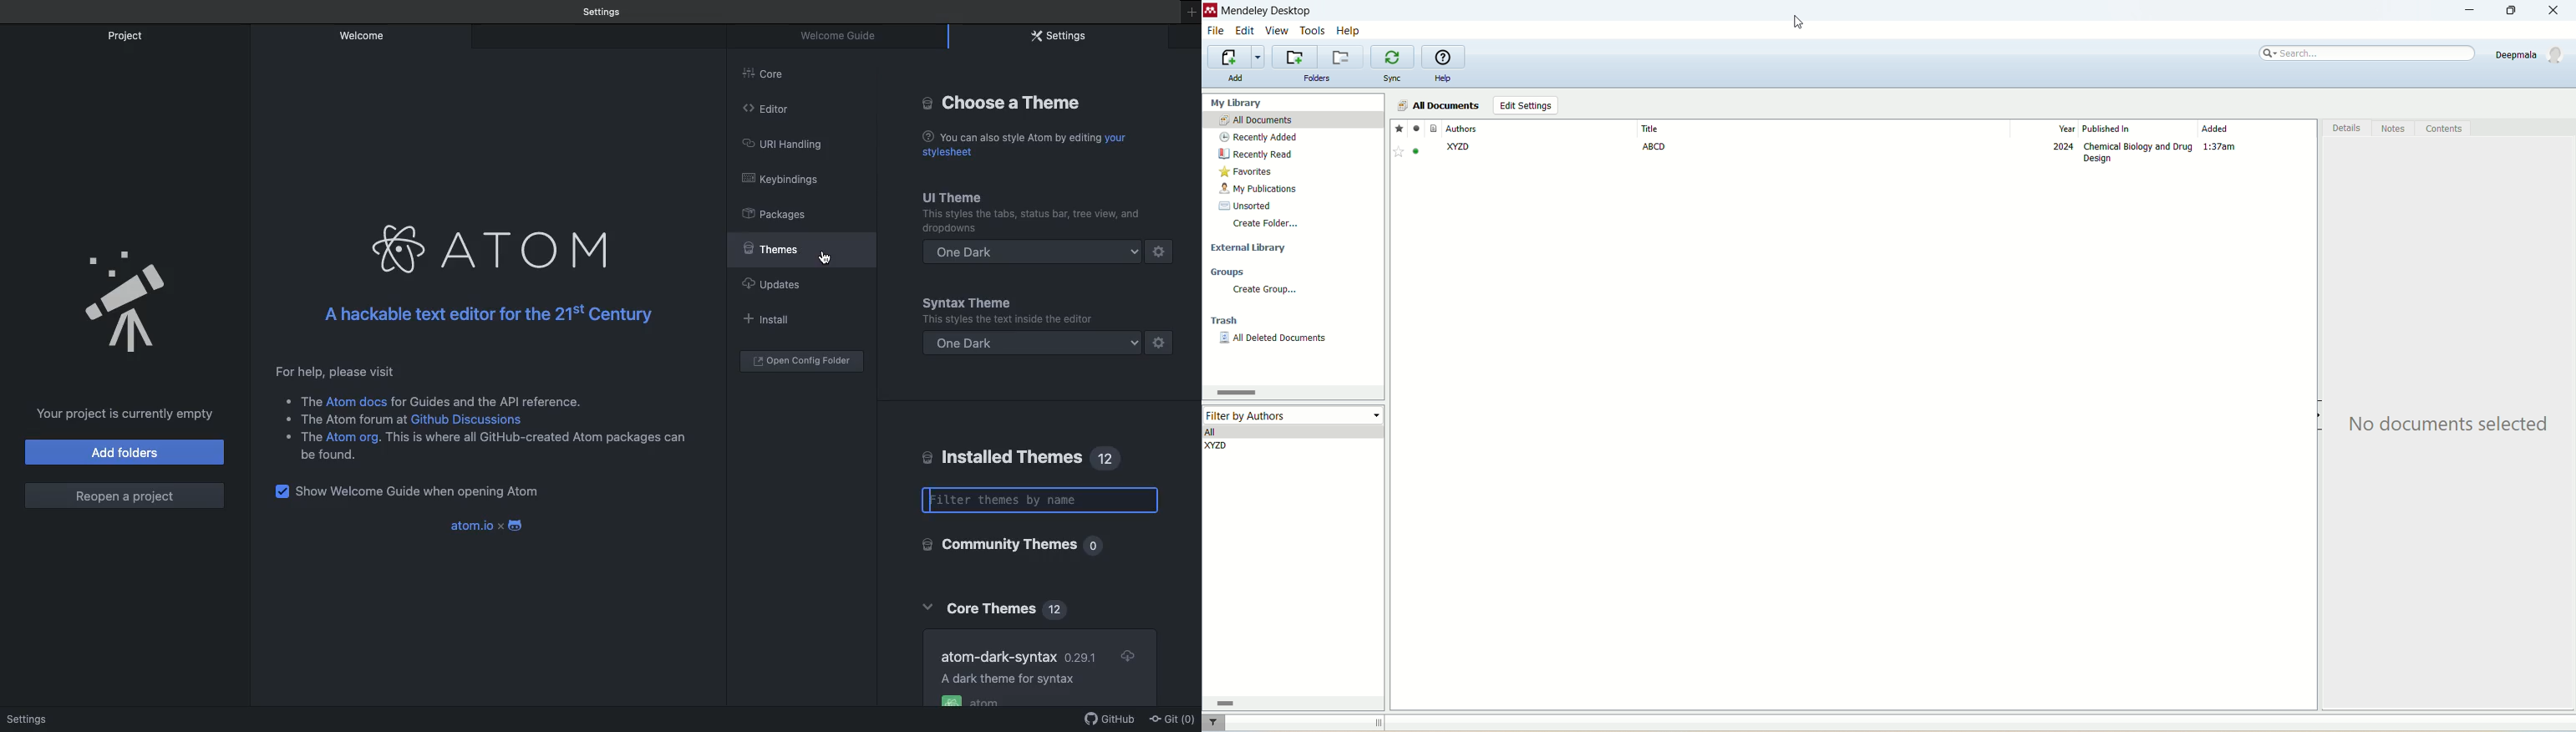 Image resolution: width=2576 pixels, height=756 pixels. I want to click on One dark, so click(1046, 343).